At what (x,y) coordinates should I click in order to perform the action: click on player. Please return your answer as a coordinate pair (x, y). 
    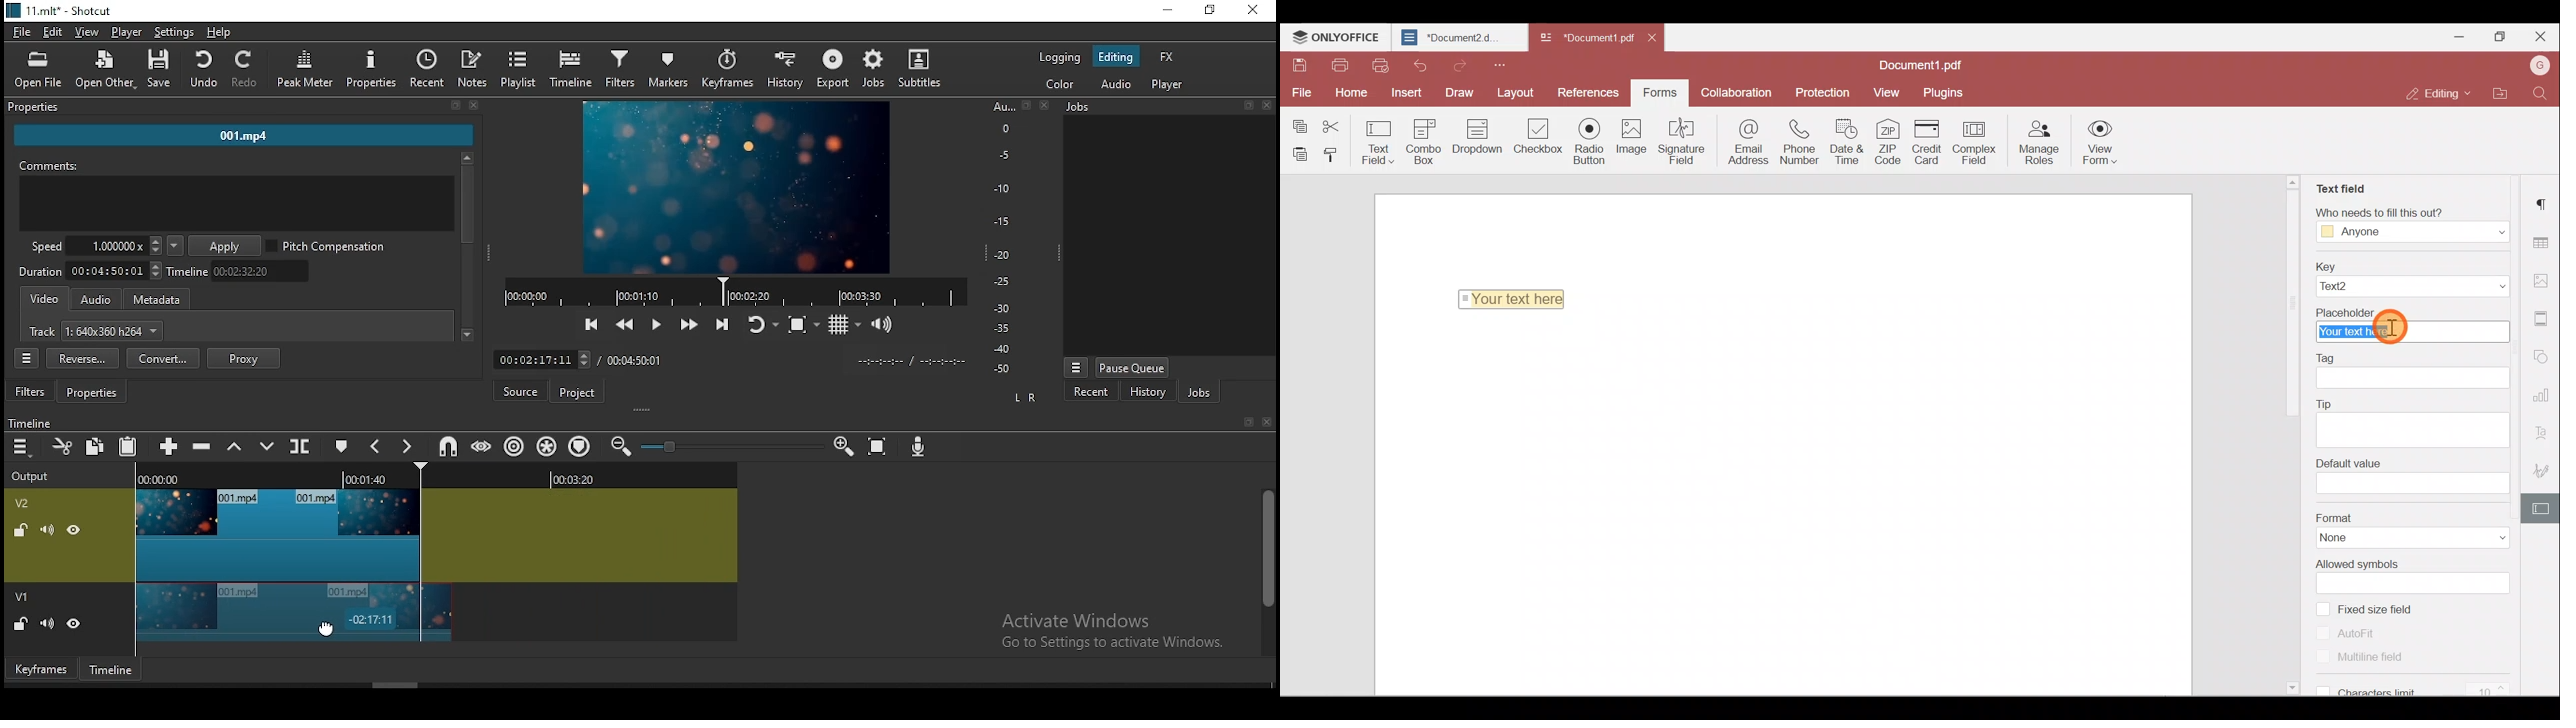
    Looking at the image, I should click on (1172, 86).